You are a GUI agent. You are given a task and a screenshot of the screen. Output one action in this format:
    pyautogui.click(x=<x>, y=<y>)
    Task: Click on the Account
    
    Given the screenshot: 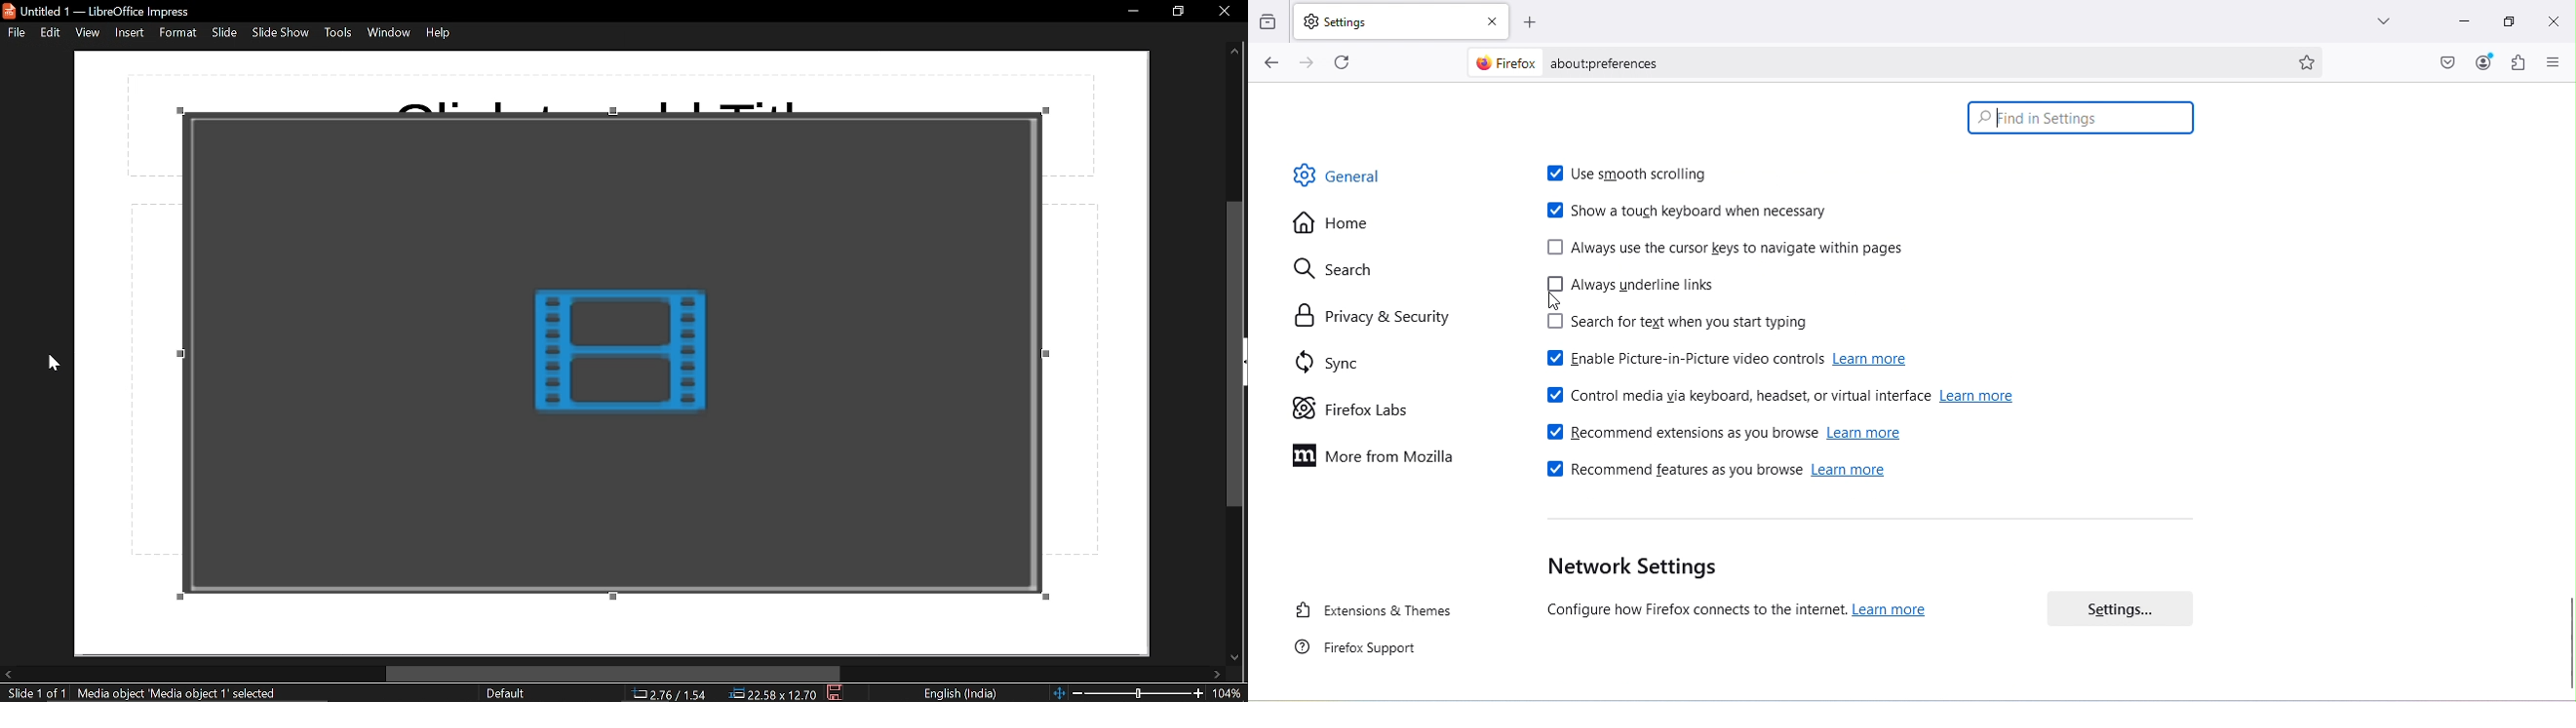 What is the action you would take?
    pyautogui.click(x=2484, y=63)
    